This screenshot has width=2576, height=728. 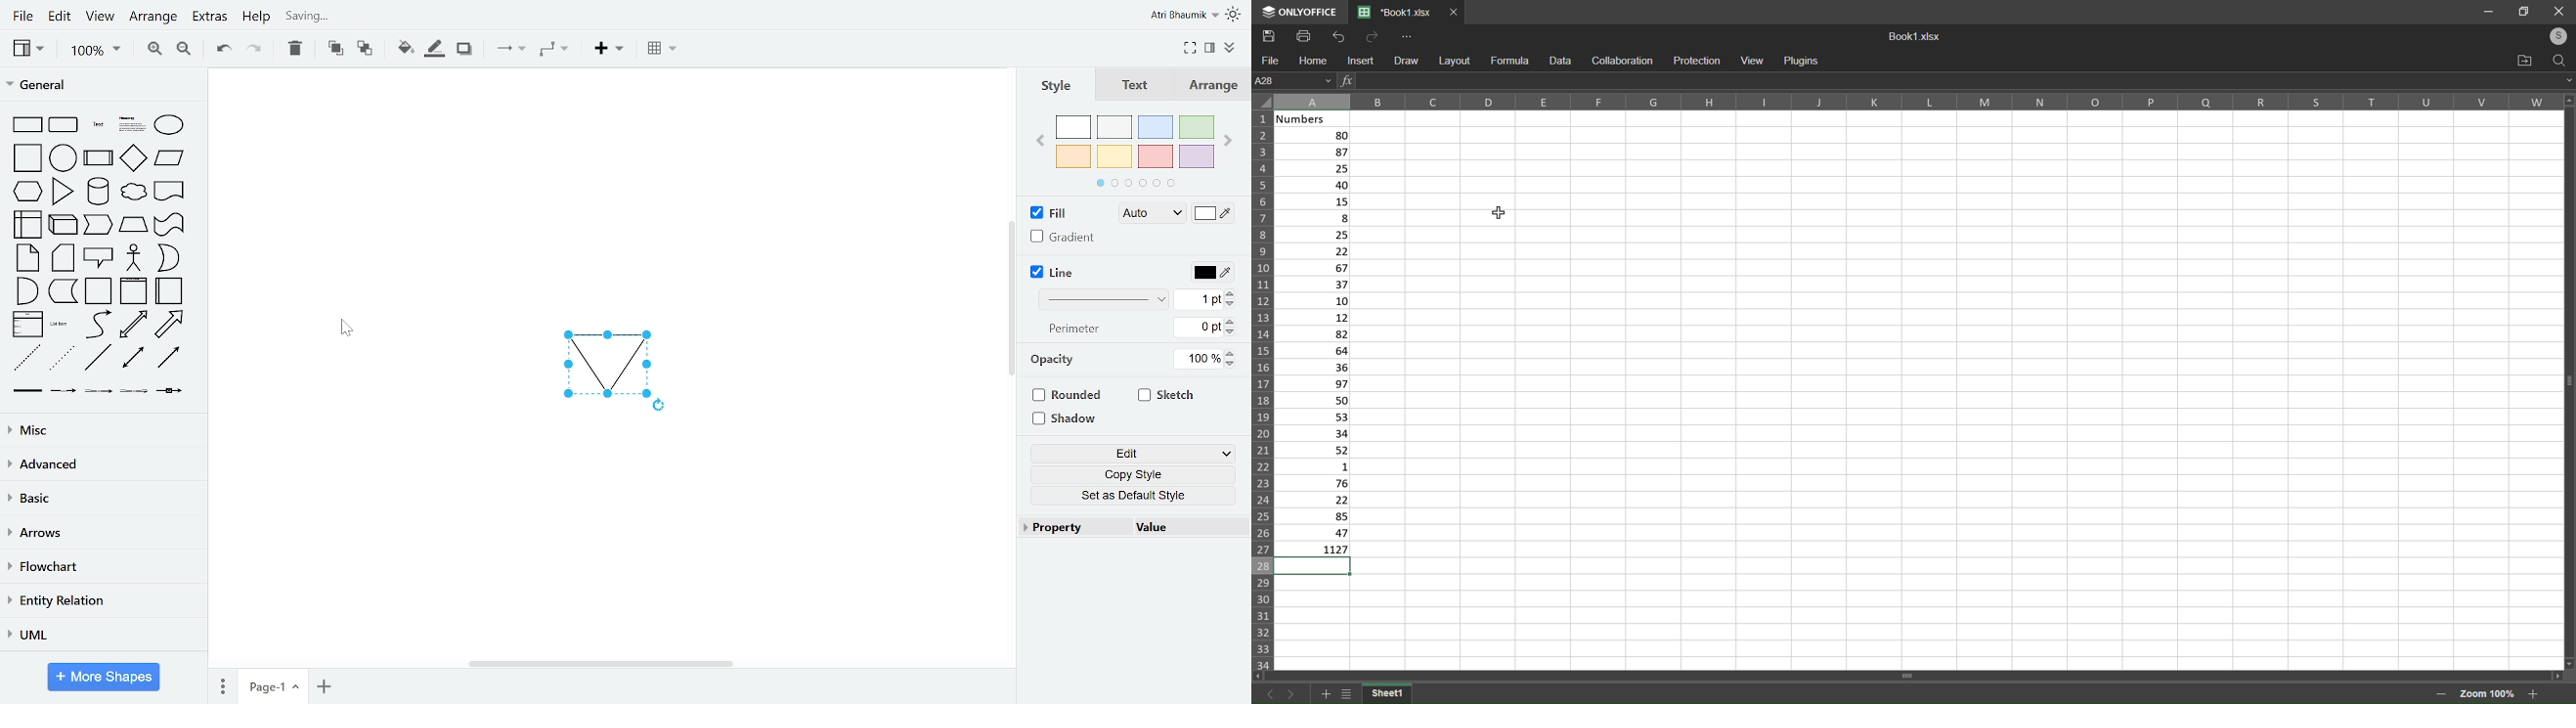 What do you see at coordinates (1212, 272) in the screenshot?
I see `line color` at bounding box center [1212, 272].